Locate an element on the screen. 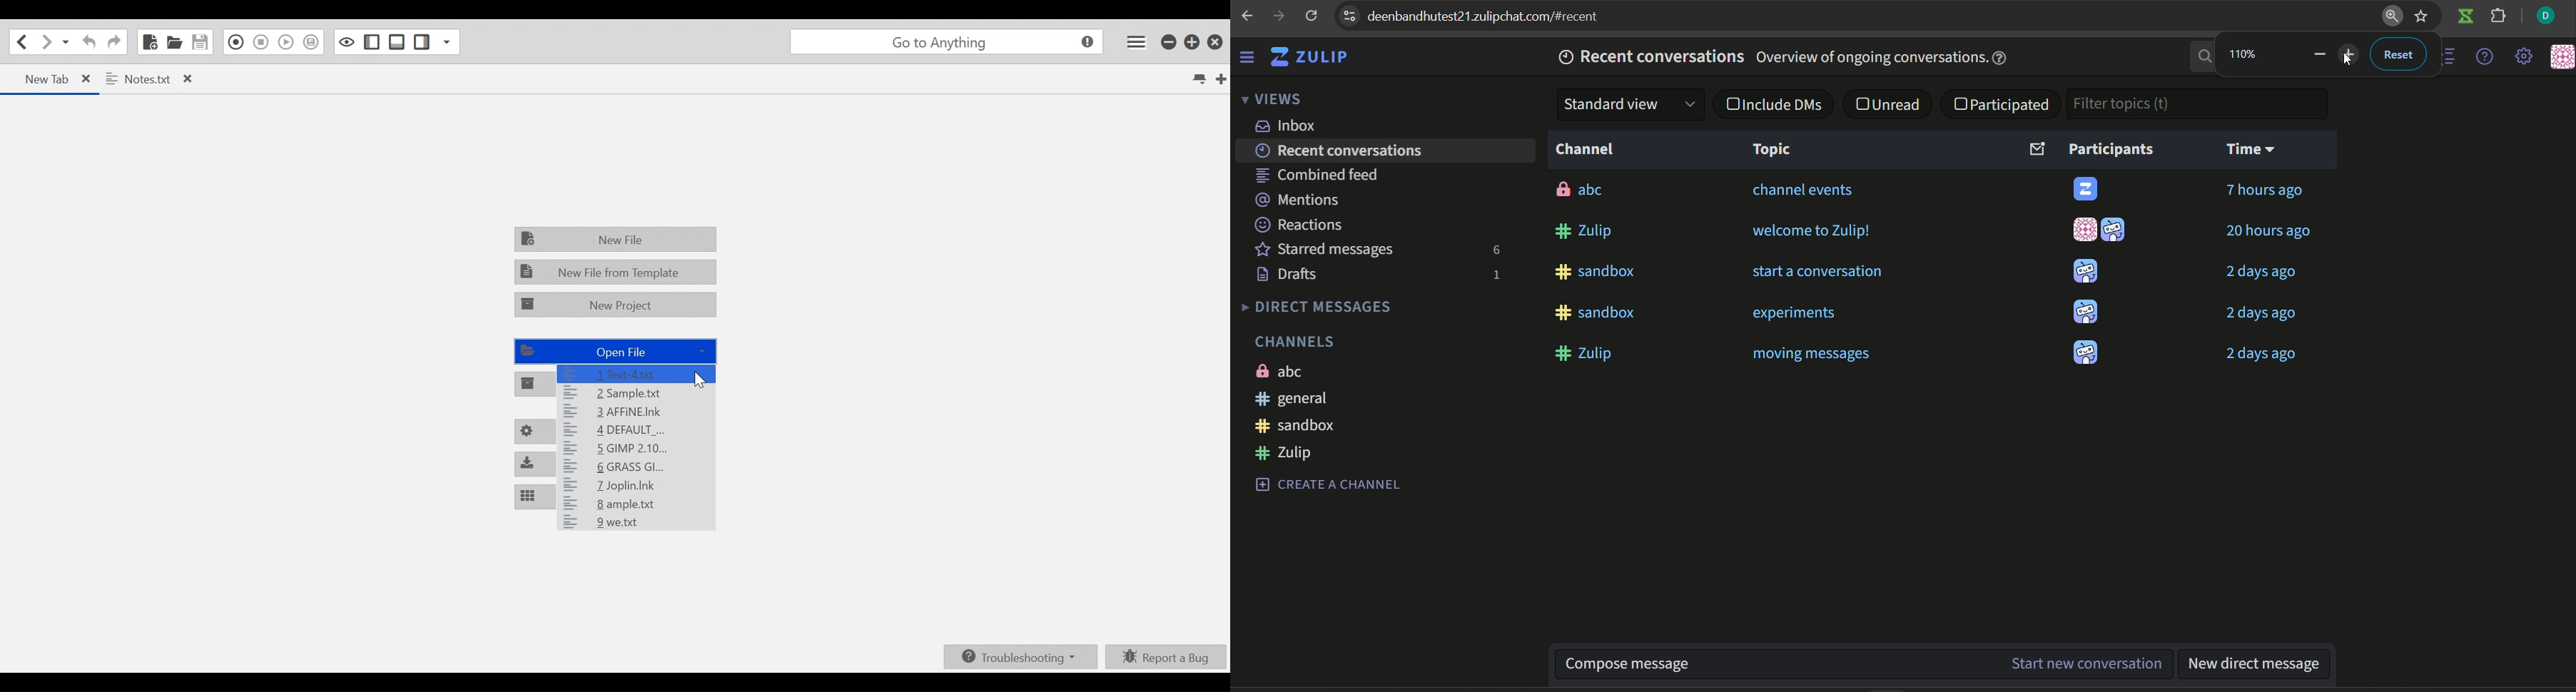 The width and height of the screenshot is (2576, 700). number is located at coordinates (1492, 251).